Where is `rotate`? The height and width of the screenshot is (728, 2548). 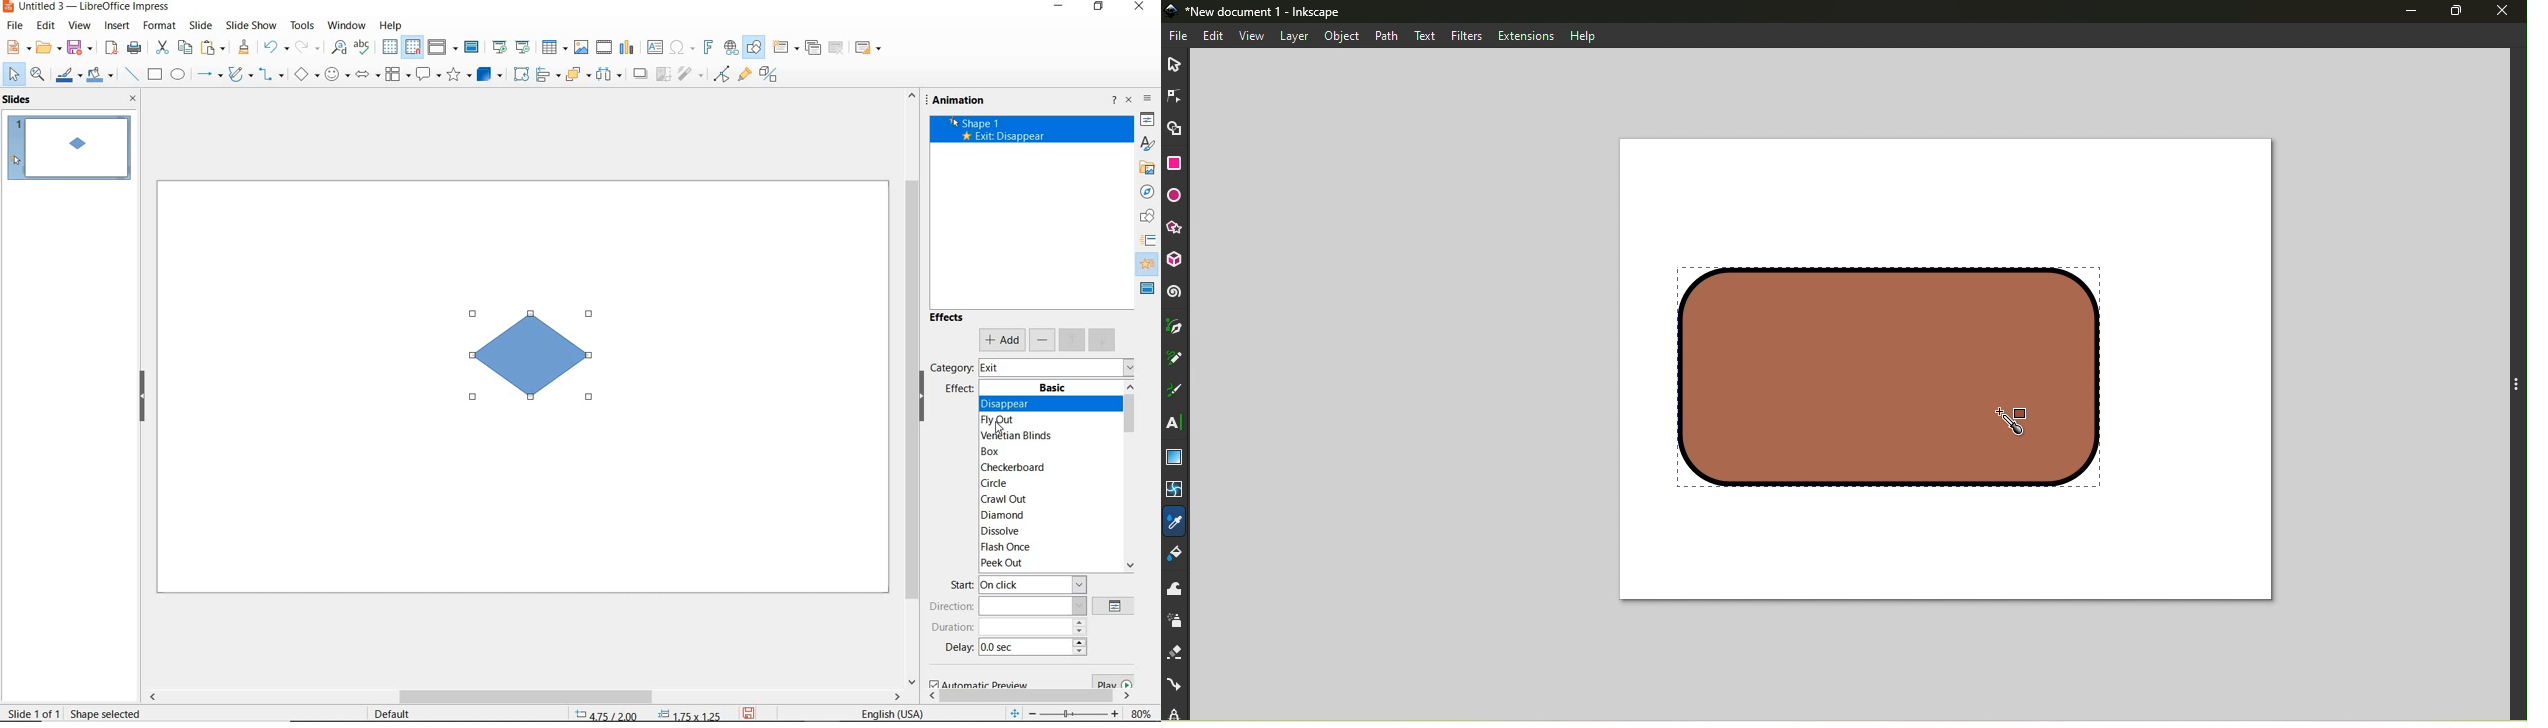 rotate is located at coordinates (521, 75).